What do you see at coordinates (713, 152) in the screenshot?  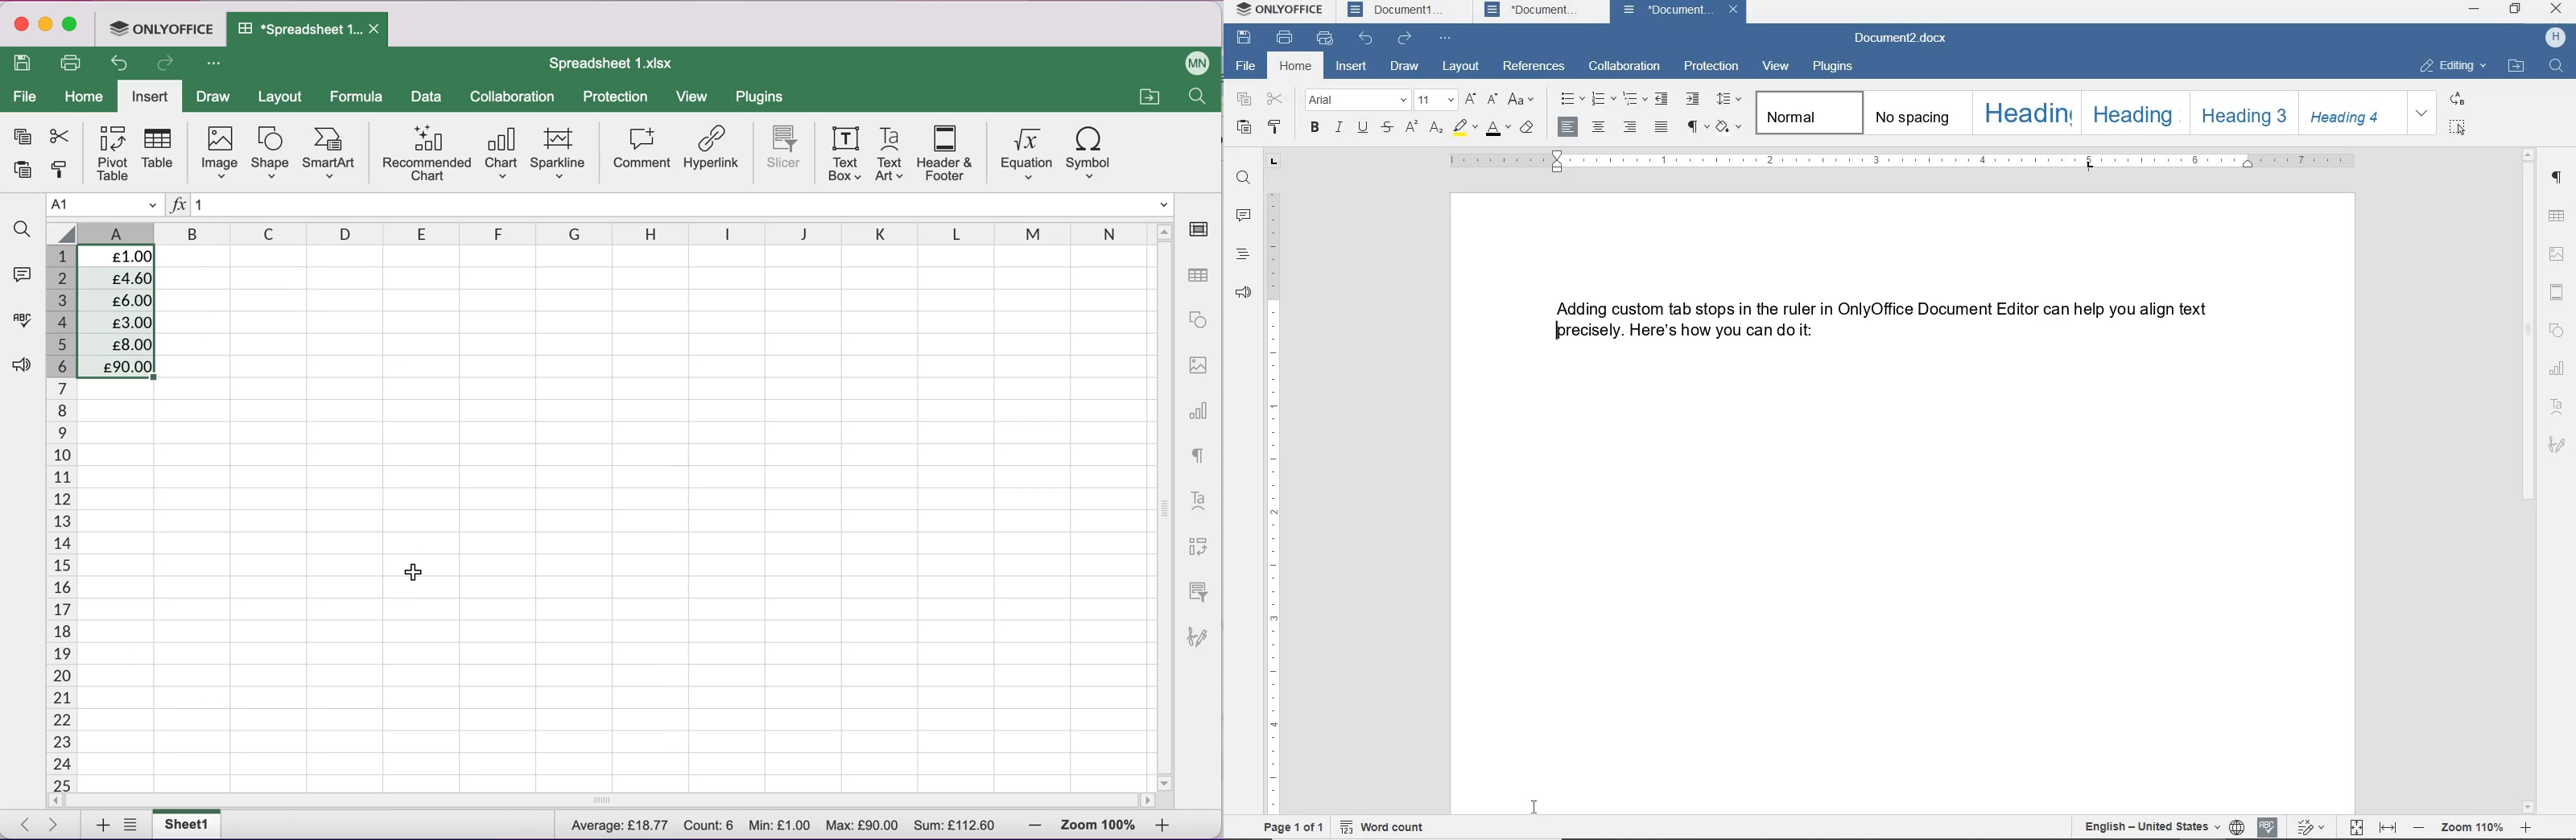 I see `hyperlink` at bounding box center [713, 152].